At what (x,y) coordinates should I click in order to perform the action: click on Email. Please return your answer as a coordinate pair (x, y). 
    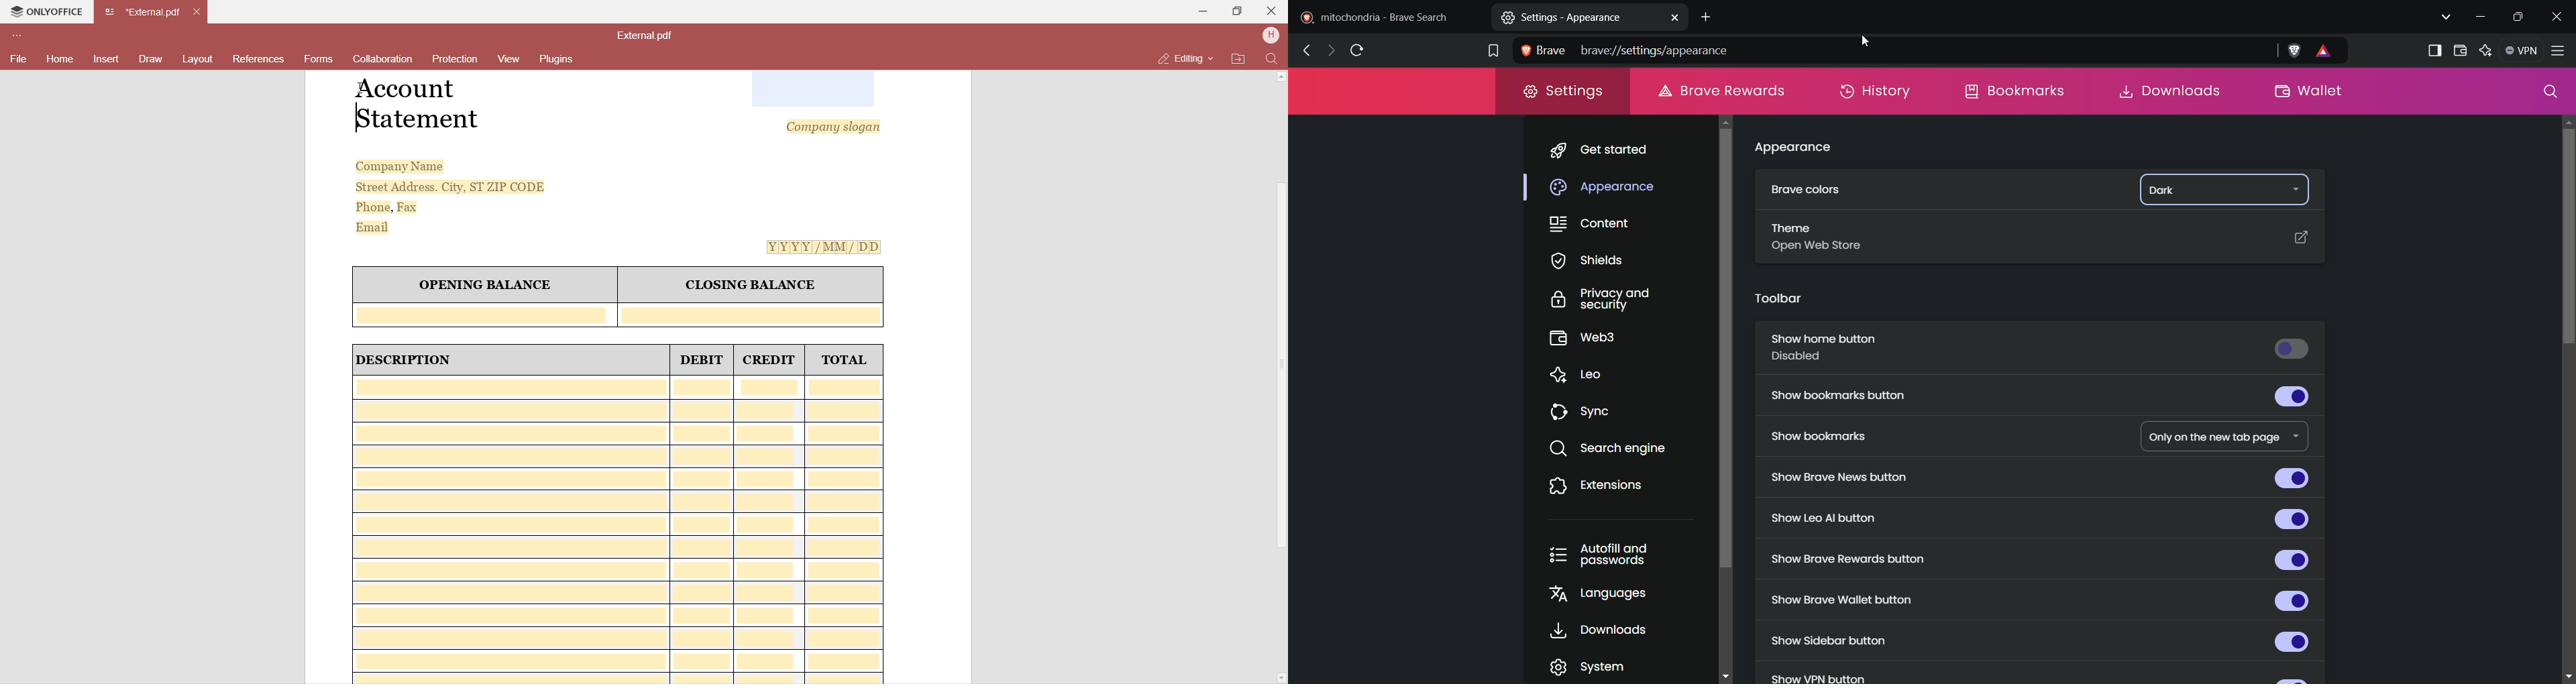
    Looking at the image, I should click on (376, 226).